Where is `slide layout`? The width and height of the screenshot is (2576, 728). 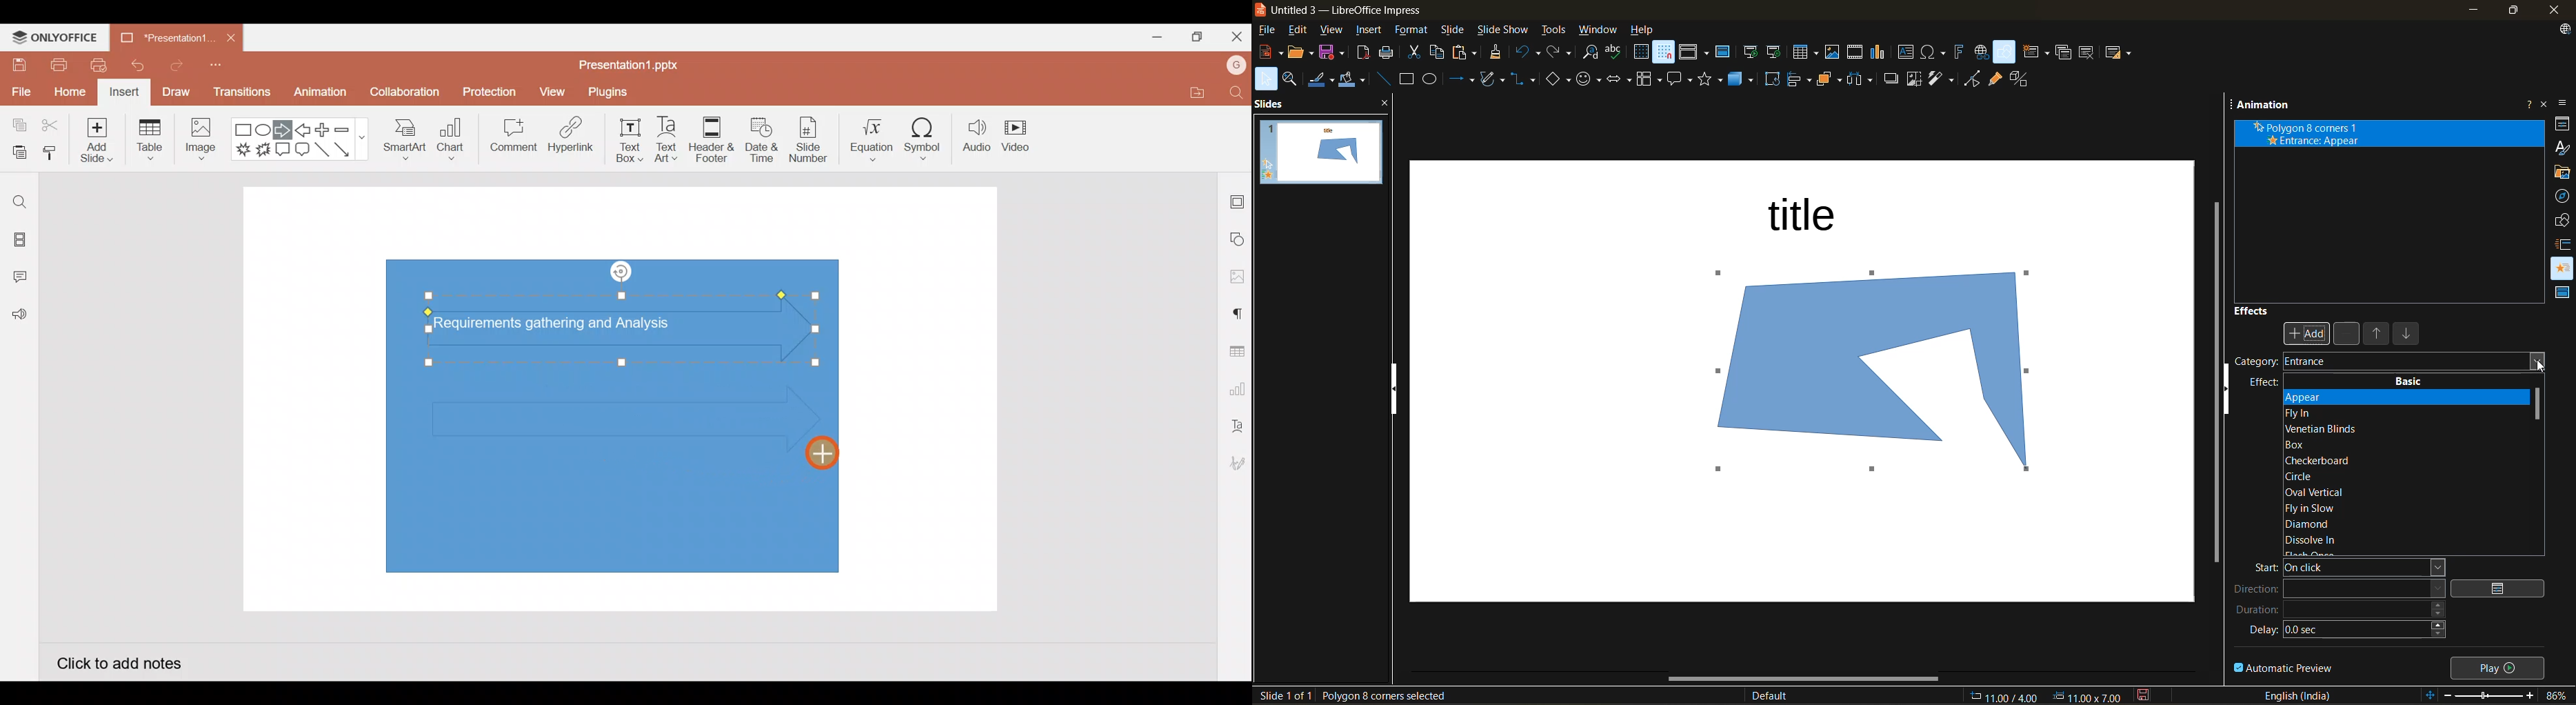
slide layout is located at coordinates (2120, 54).